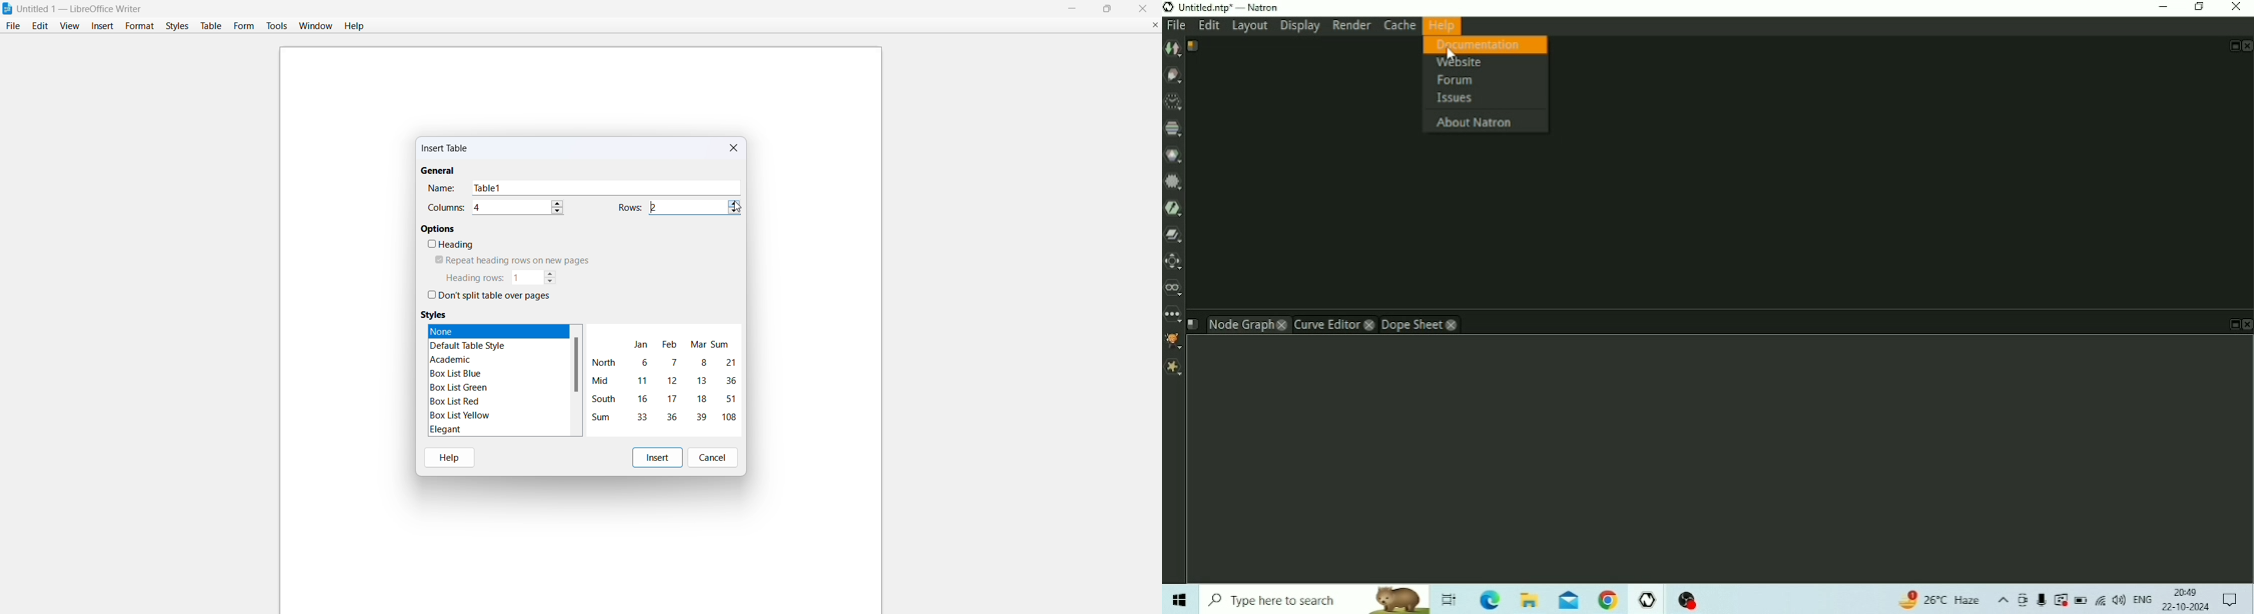 The width and height of the screenshot is (2268, 616). What do you see at coordinates (551, 272) in the screenshot?
I see `increase heading rows` at bounding box center [551, 272].